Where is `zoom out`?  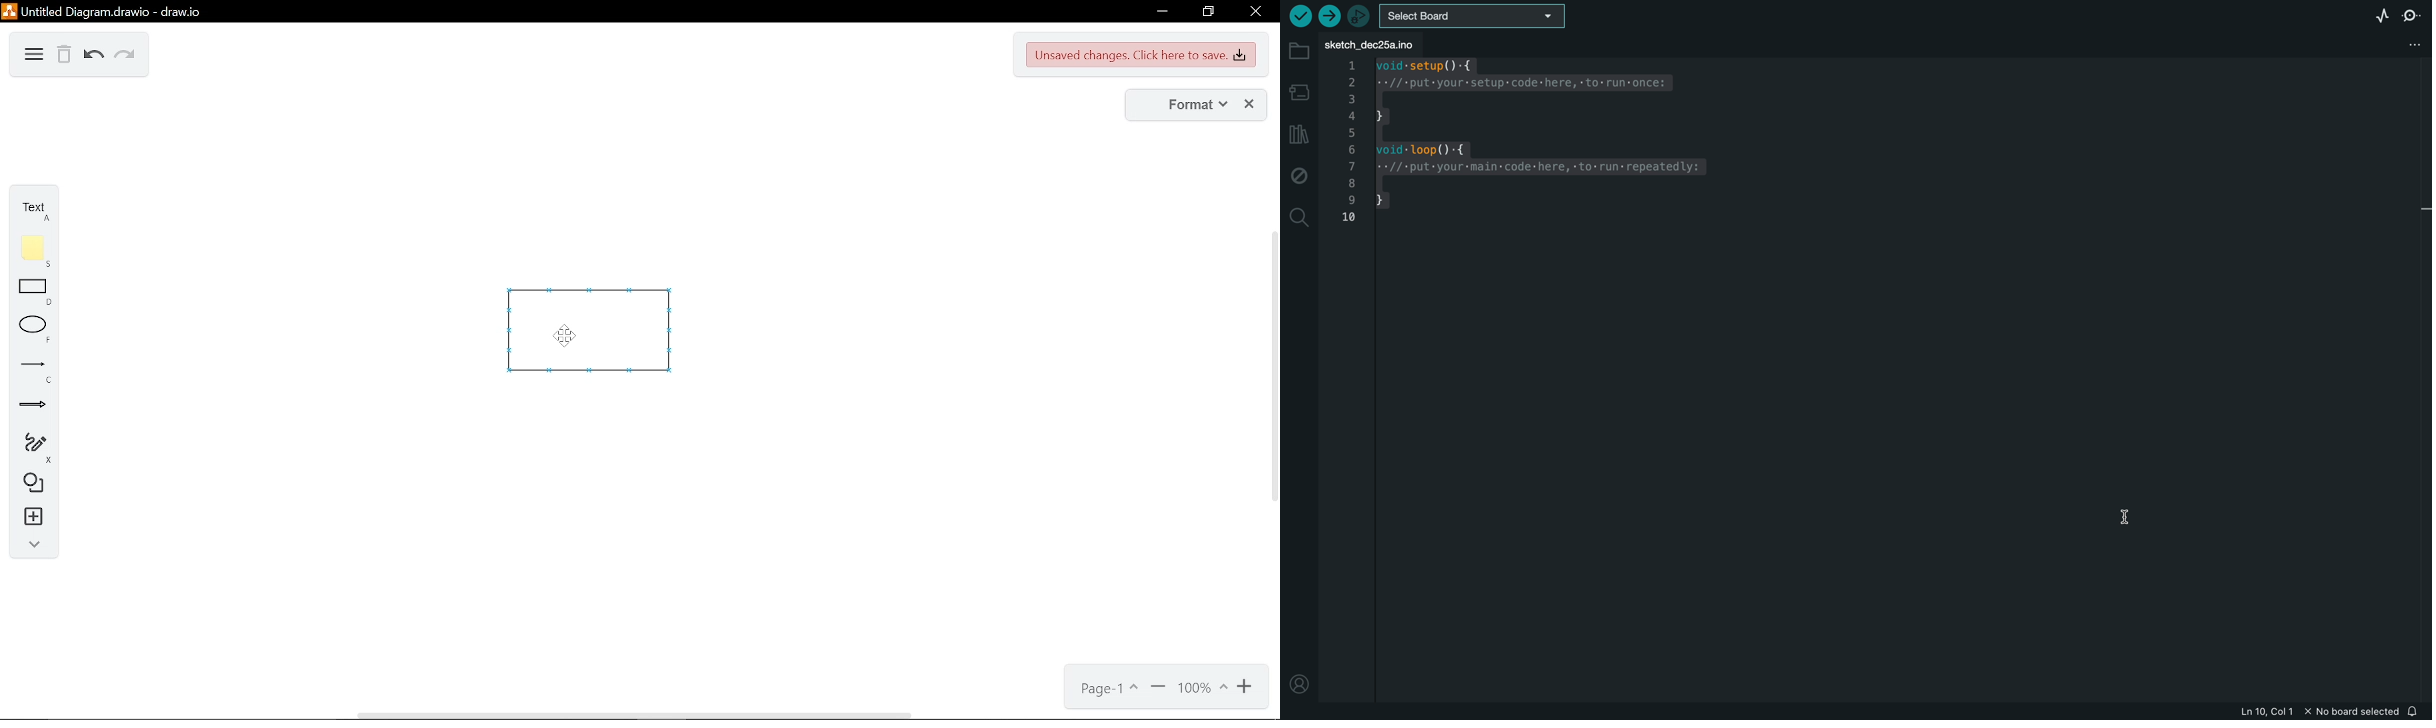
zoom out is located at coordinates (1158, 688).